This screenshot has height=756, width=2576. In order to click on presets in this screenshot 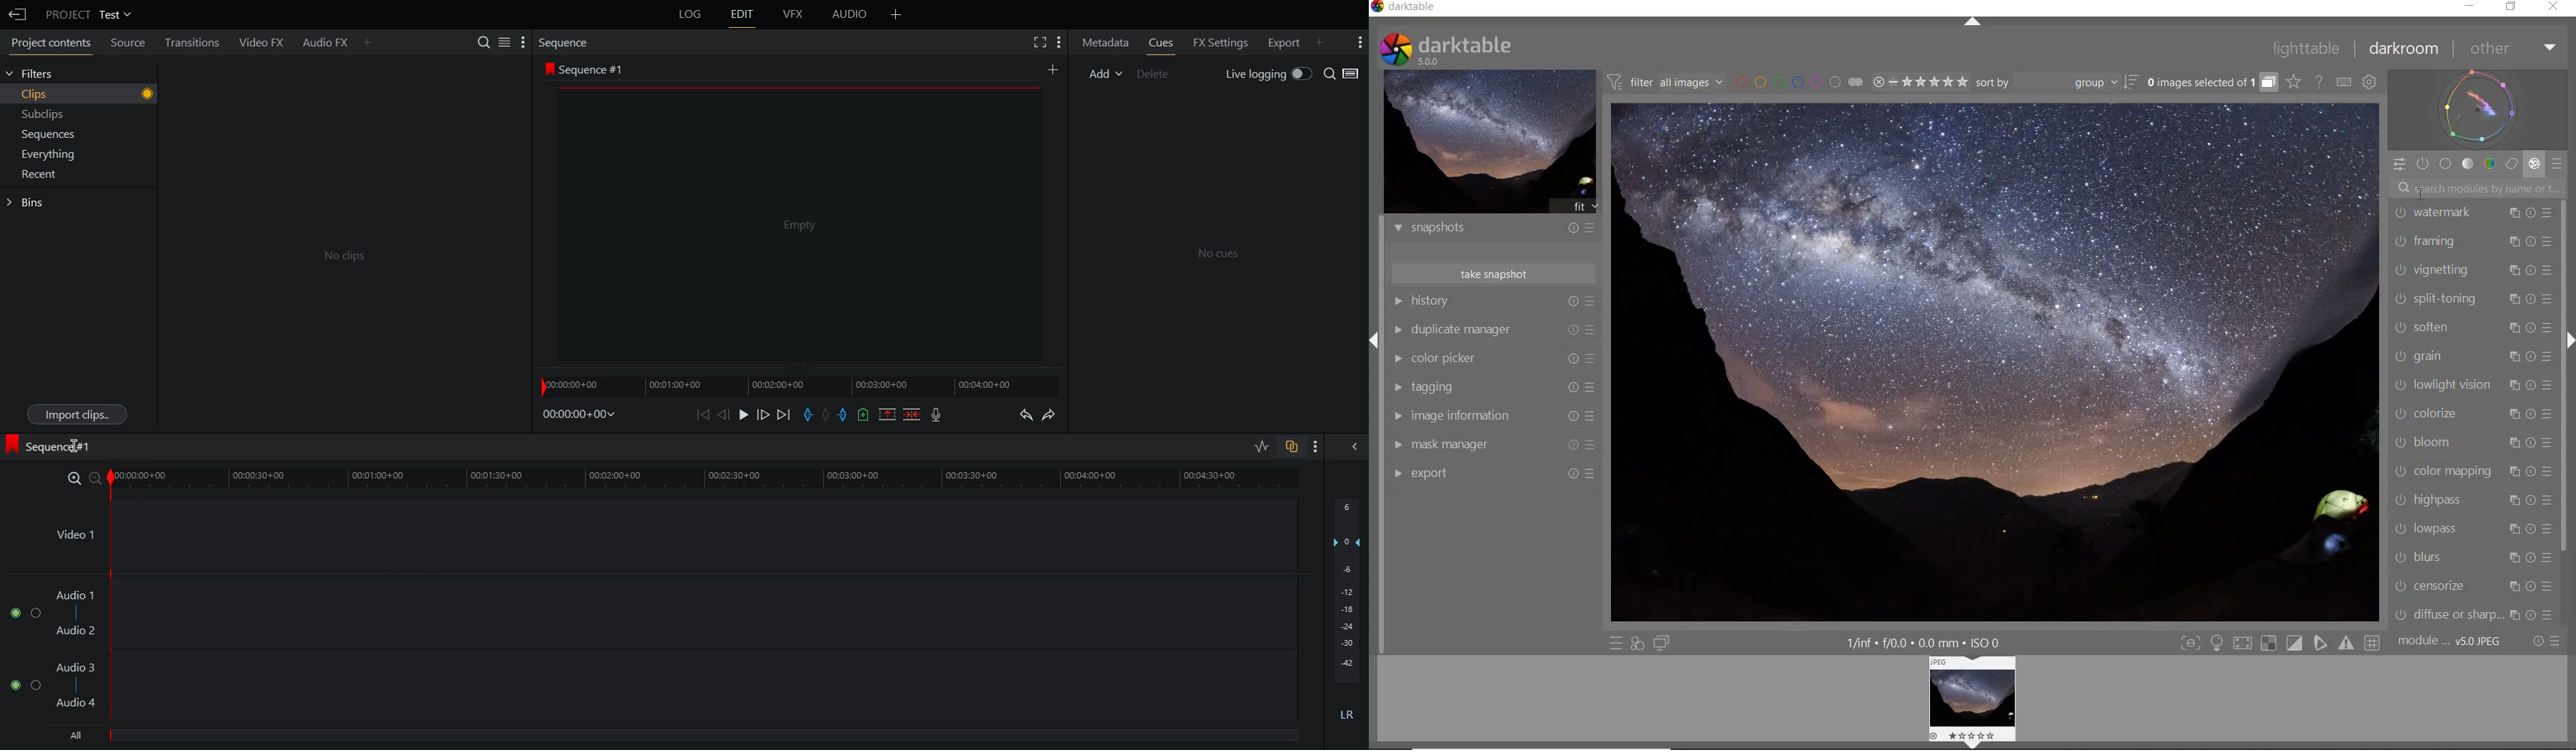, I will do `click(2546, 328)`.